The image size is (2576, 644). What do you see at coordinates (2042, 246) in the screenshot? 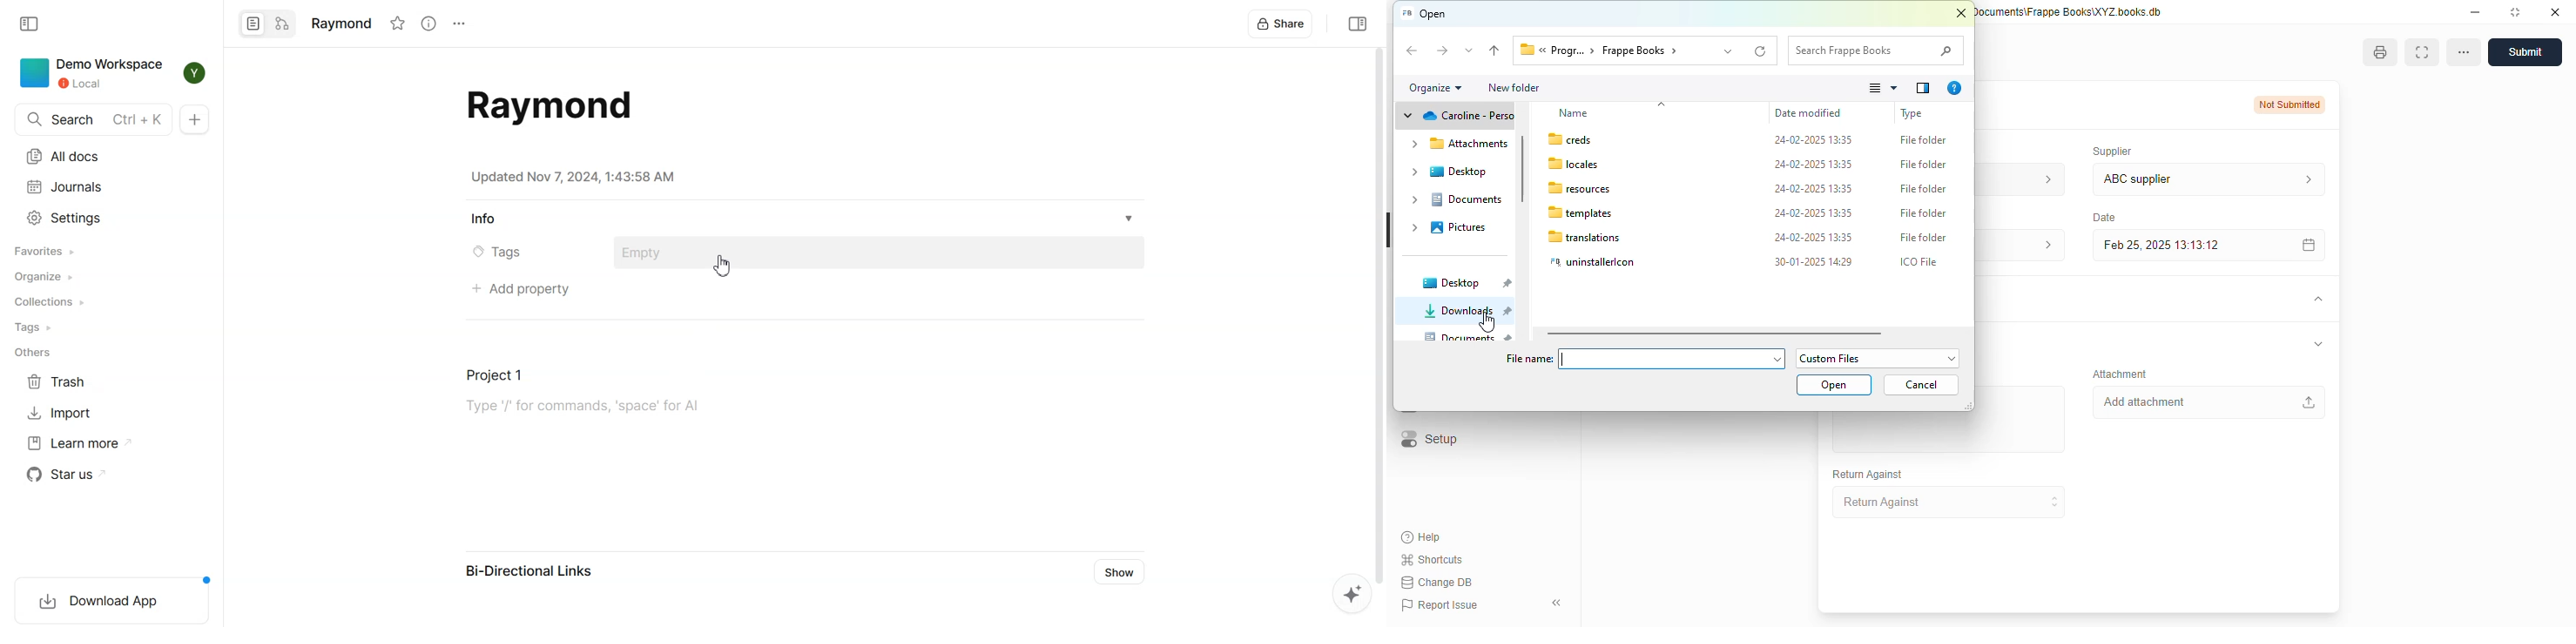
I see `account information` at bounding box center [2042, 246].